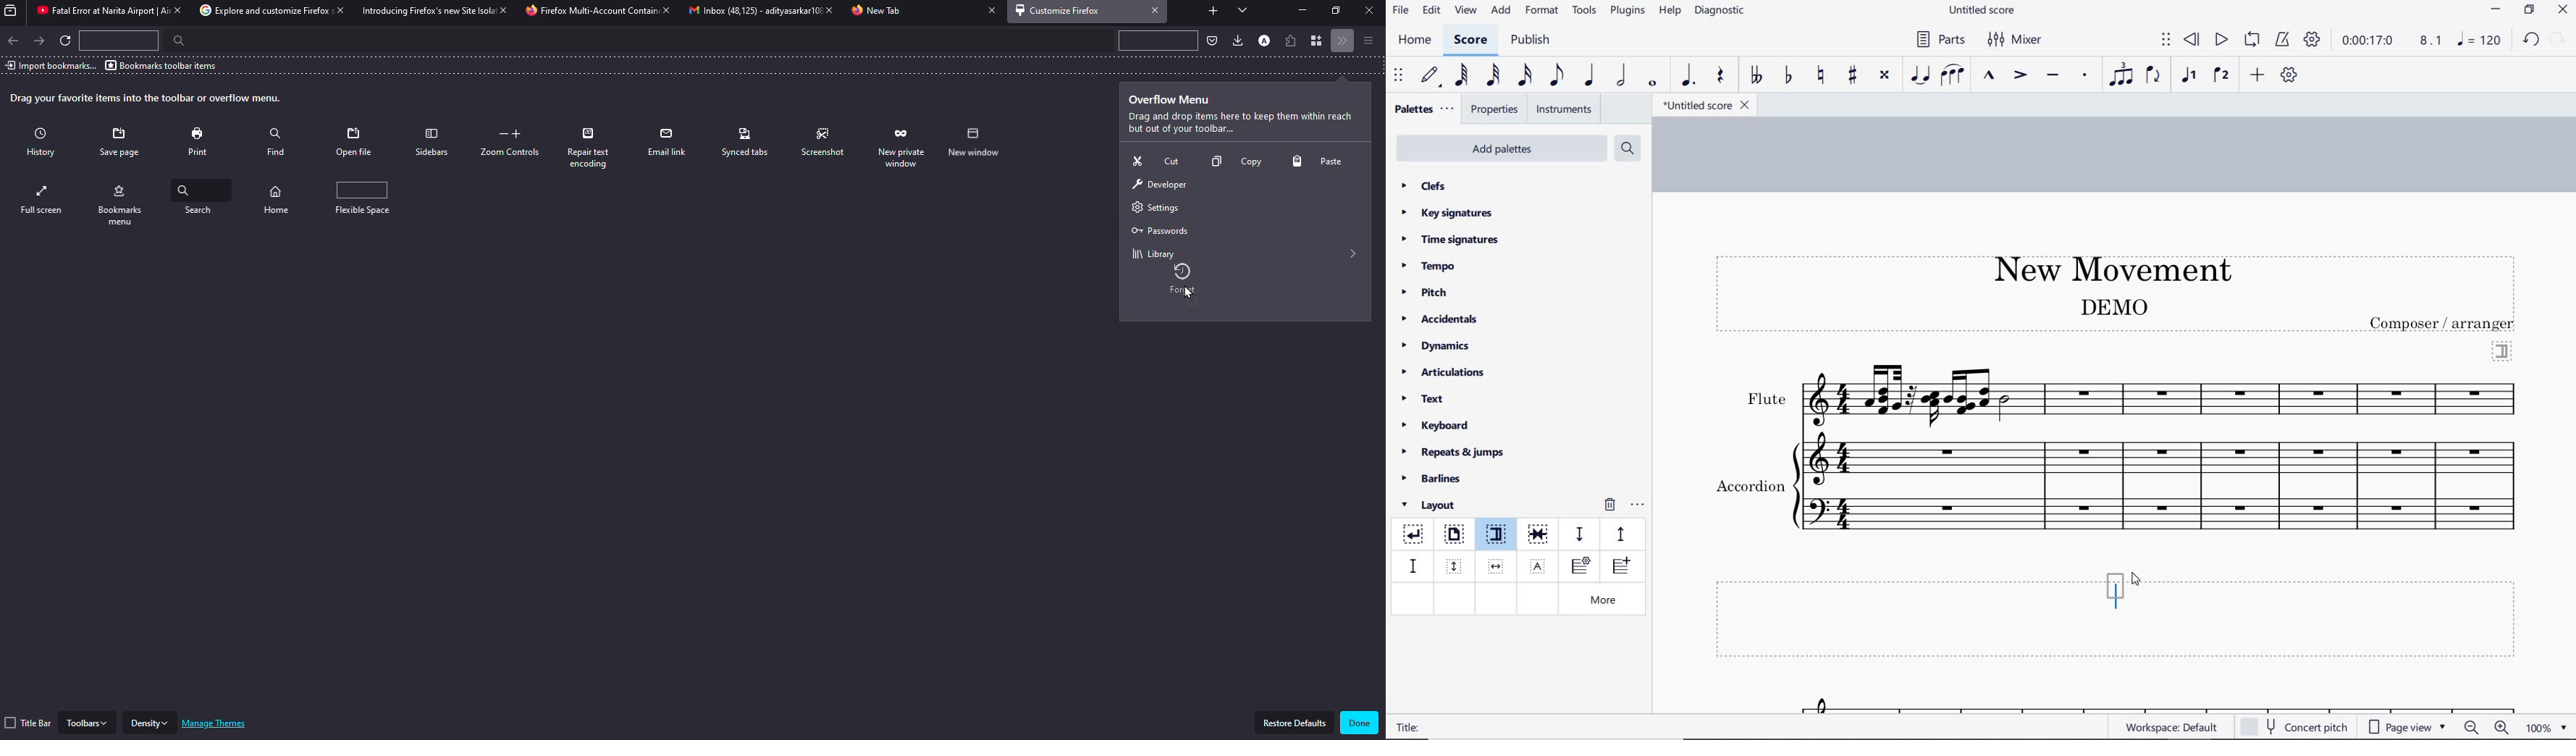 This screenshot has width=2576, height=756. I want to click on search, so click(174, 41).